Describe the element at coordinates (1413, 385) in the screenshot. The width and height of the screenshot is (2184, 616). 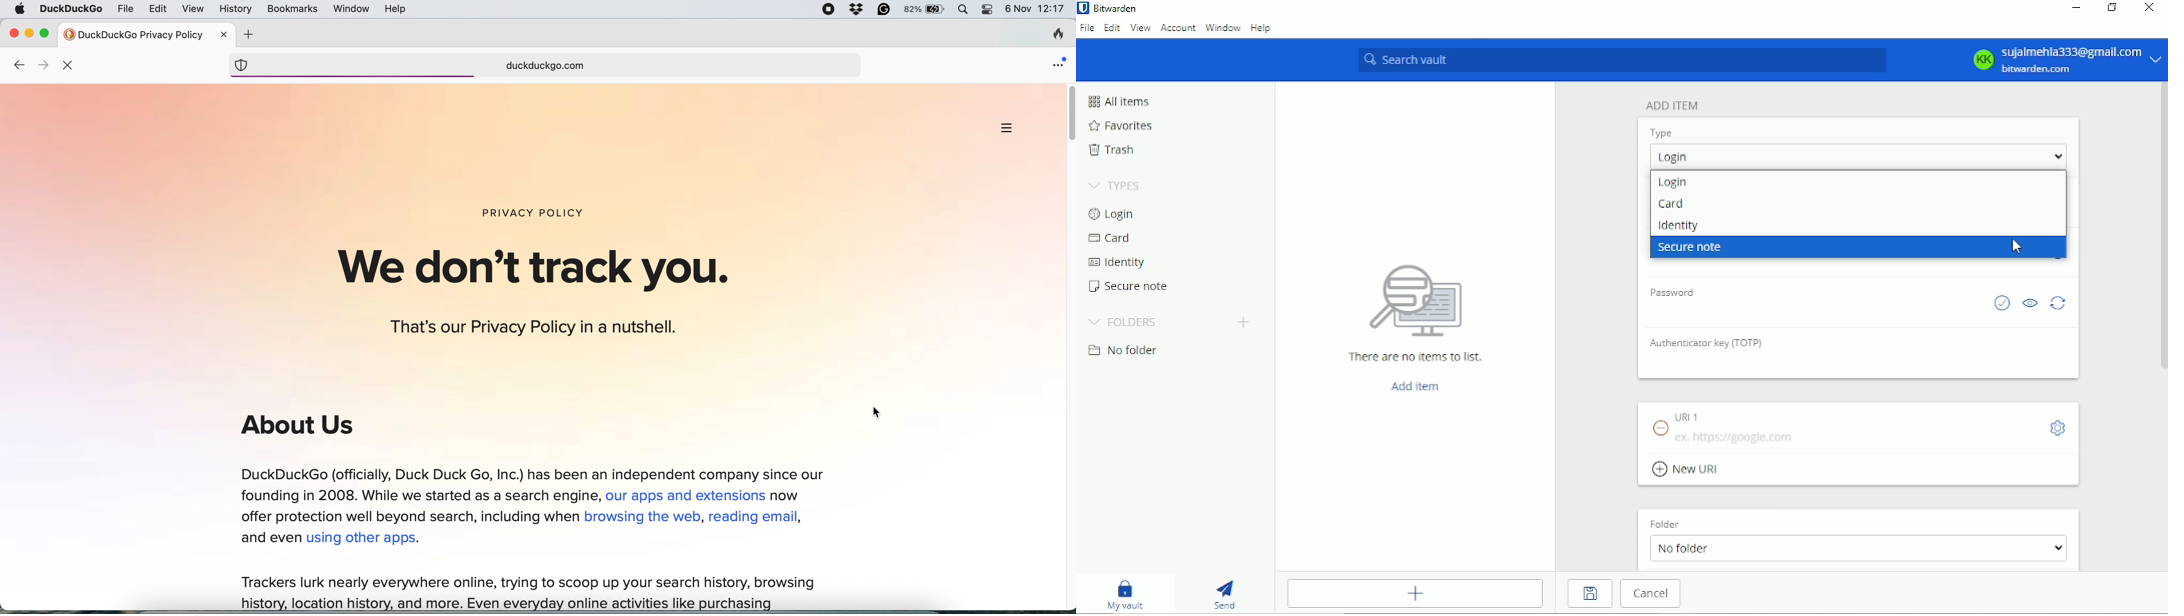
I see `Add item` at that location.